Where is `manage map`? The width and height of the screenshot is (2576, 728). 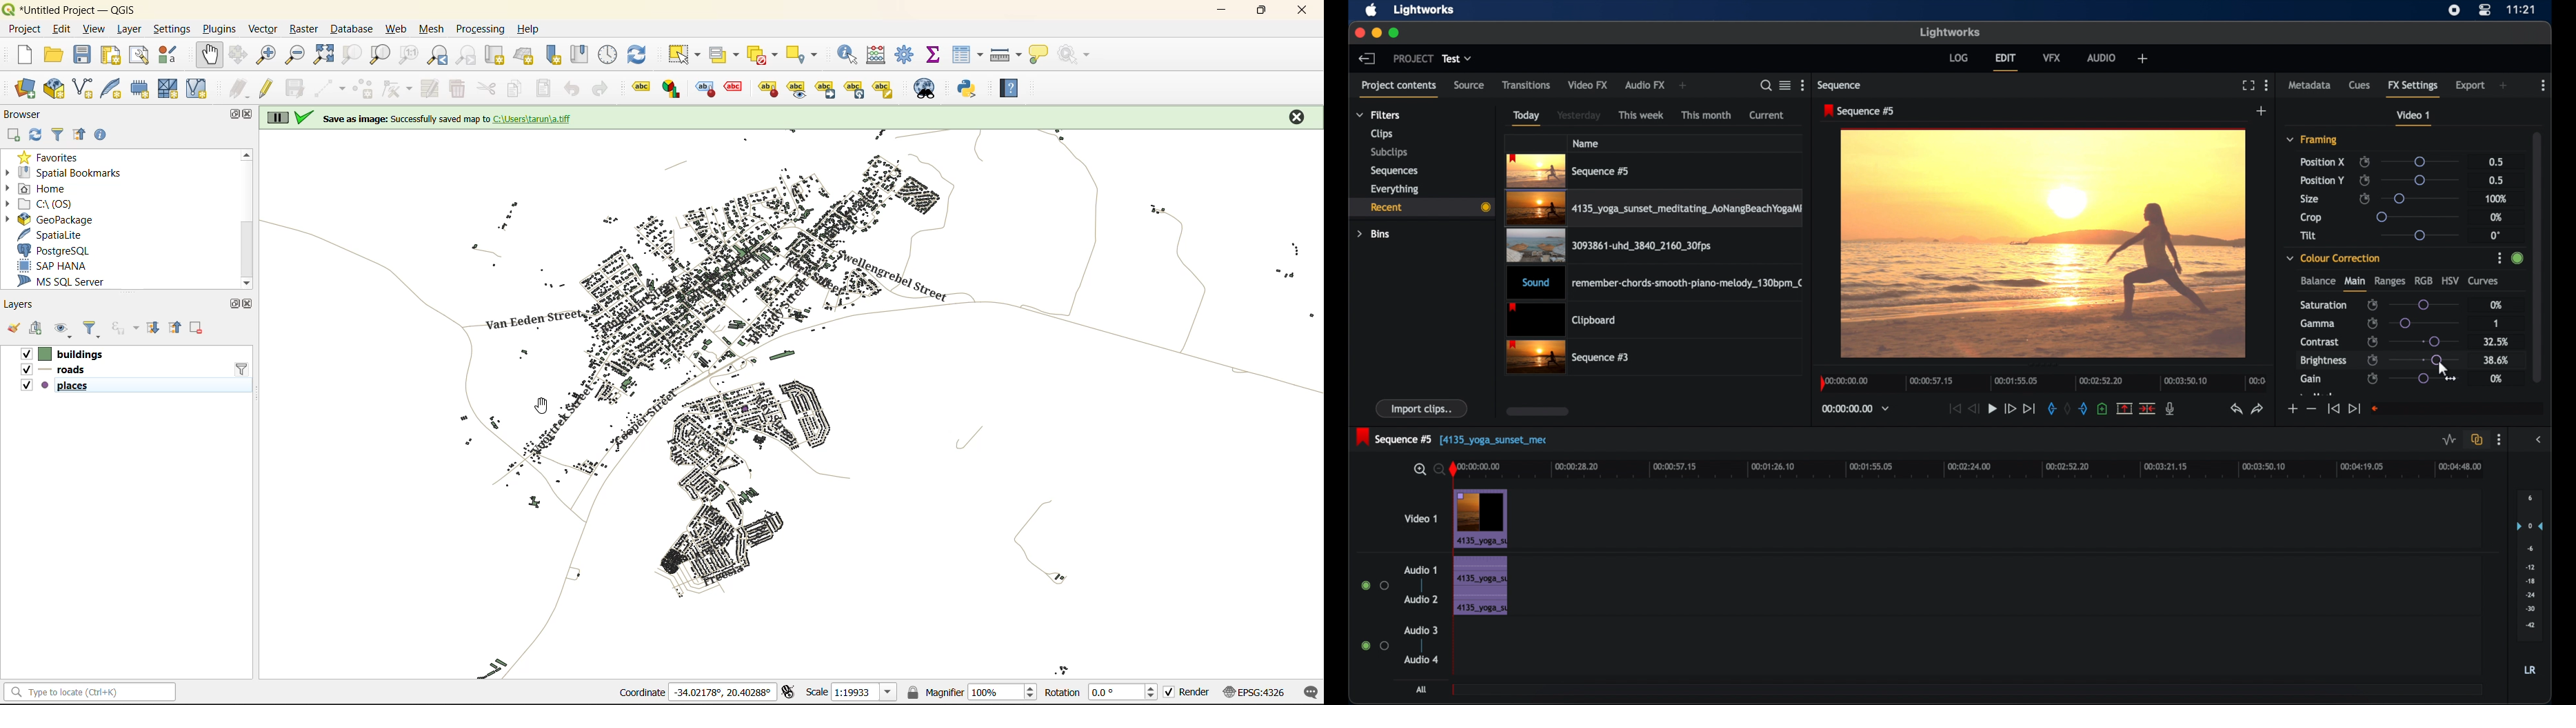
manage map is located at coordinates (63, 329).